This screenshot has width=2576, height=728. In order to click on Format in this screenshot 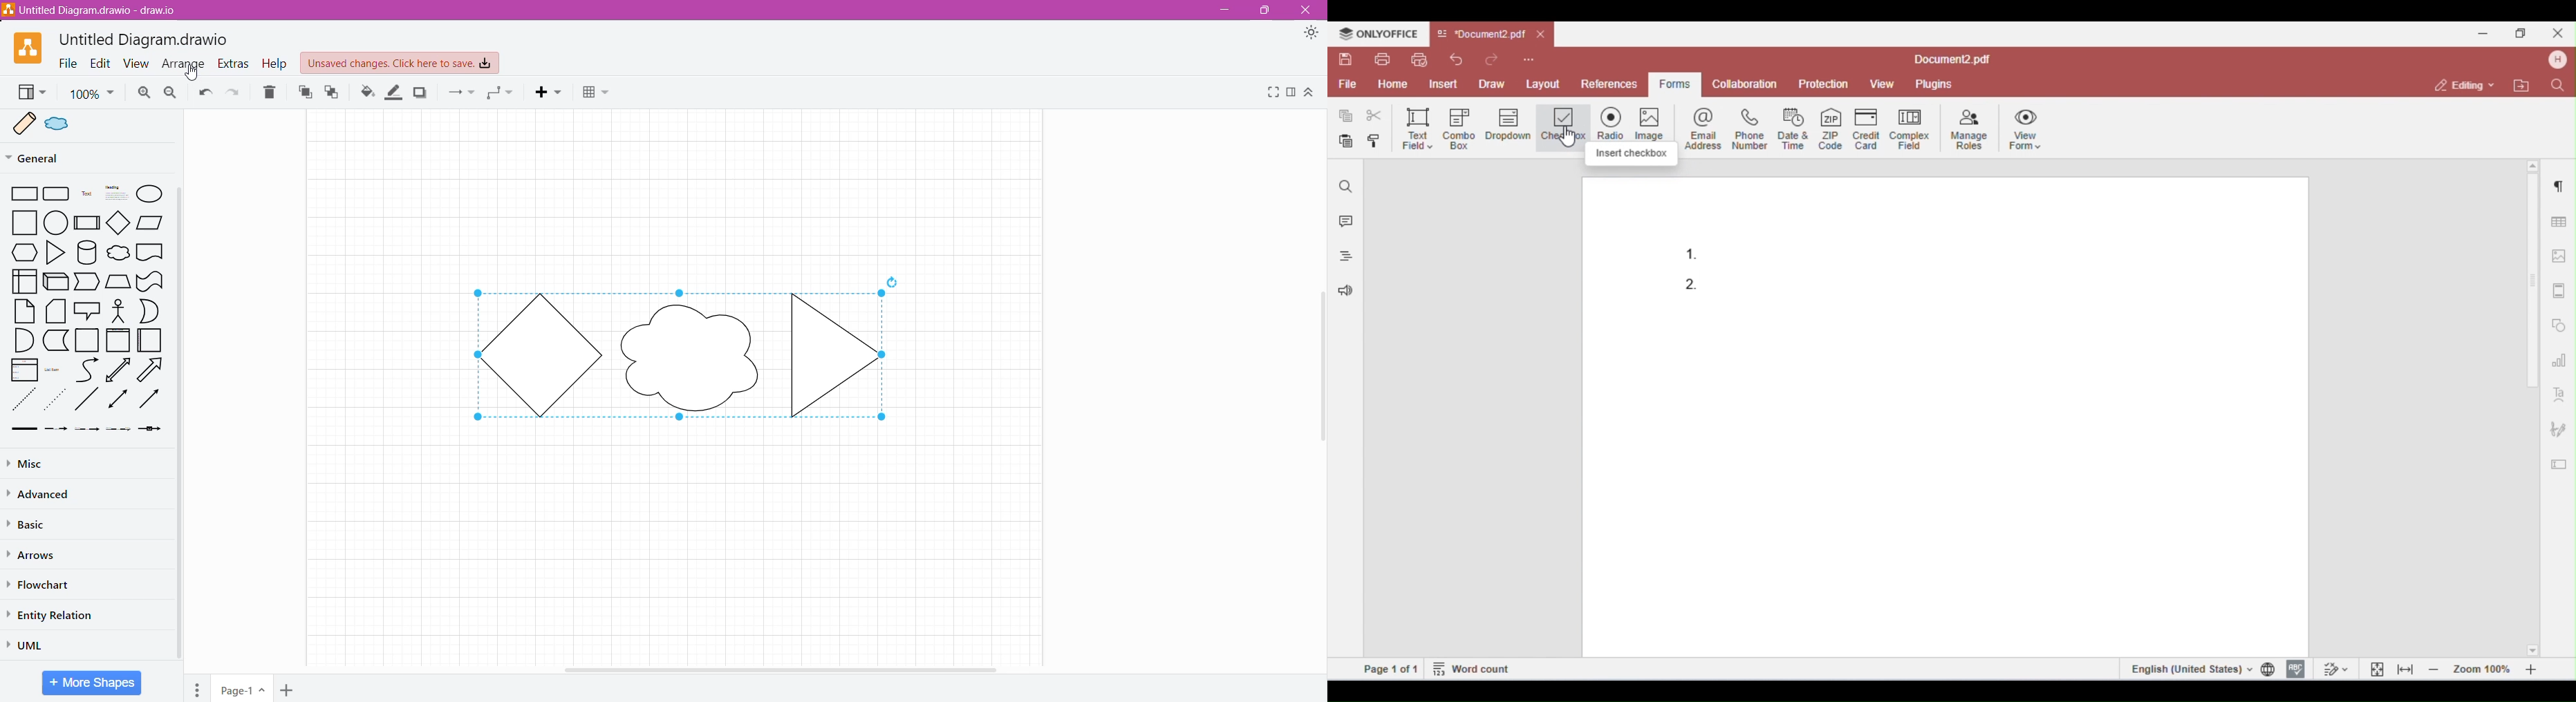, I will do `click(1291, 93)`.